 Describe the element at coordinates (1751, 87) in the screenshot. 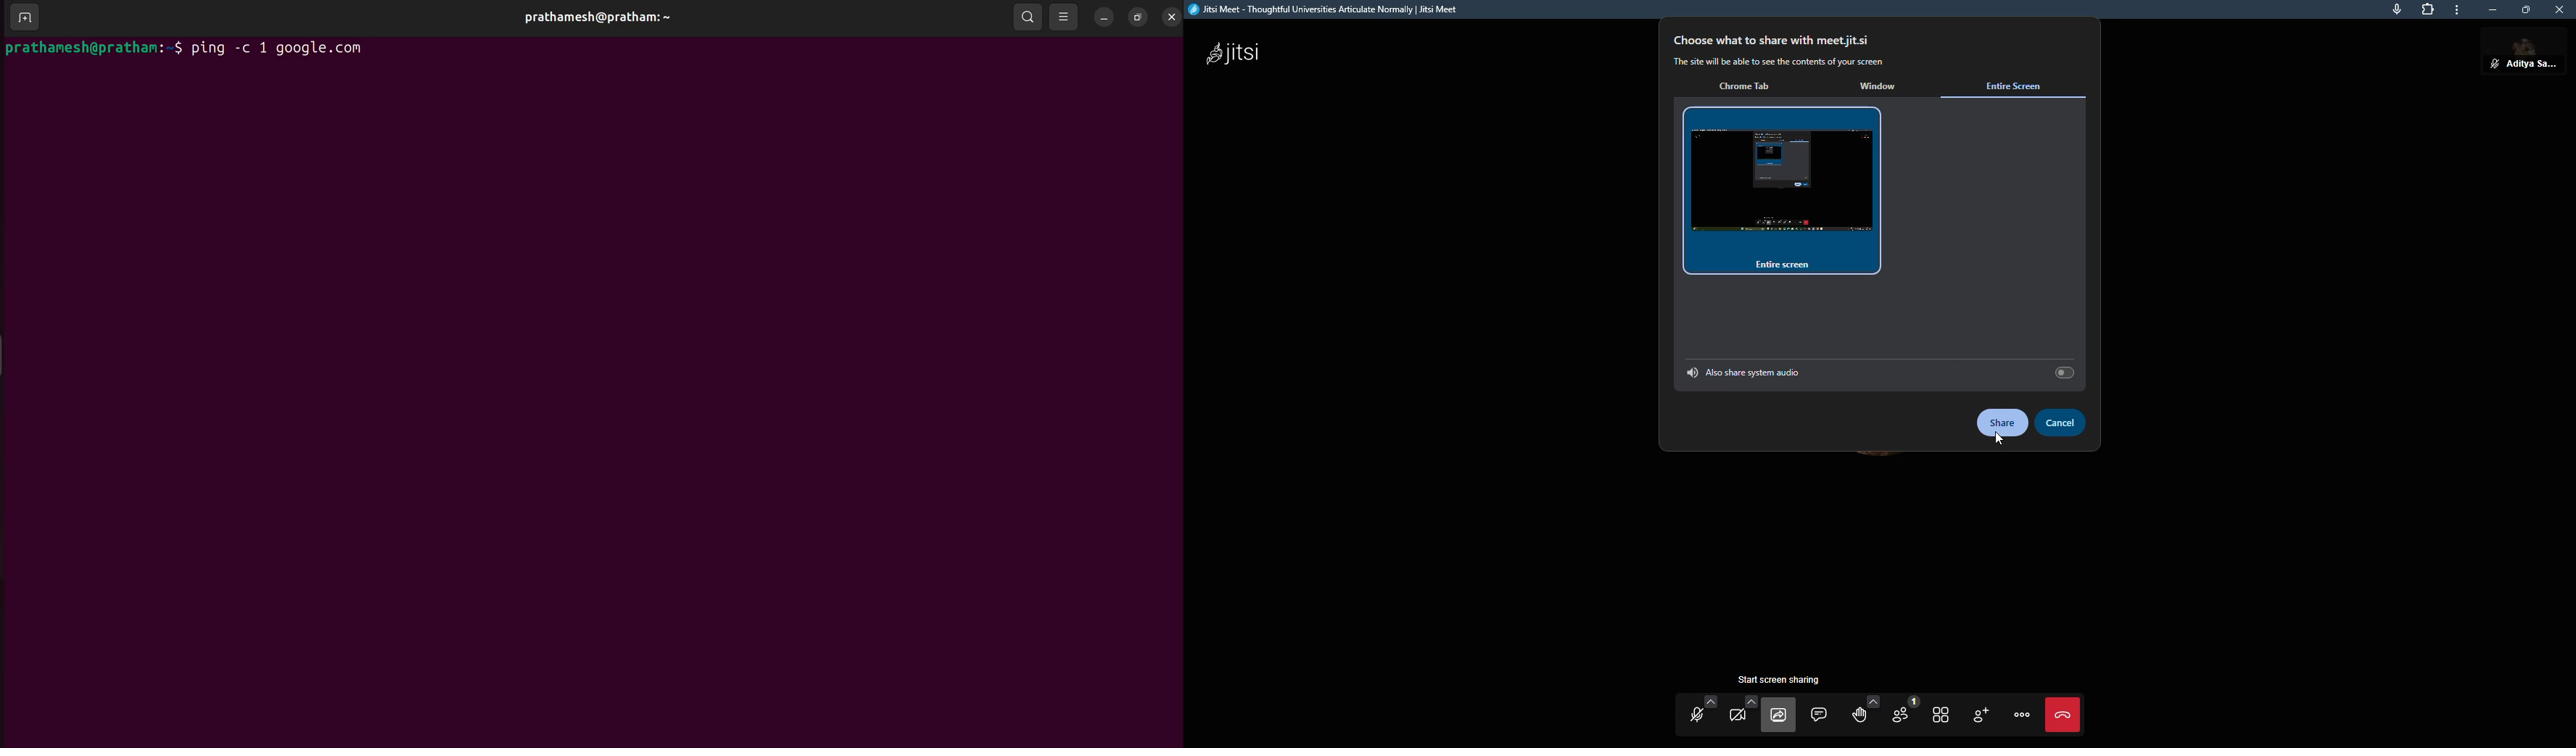

I see `chrome tab` at that location.